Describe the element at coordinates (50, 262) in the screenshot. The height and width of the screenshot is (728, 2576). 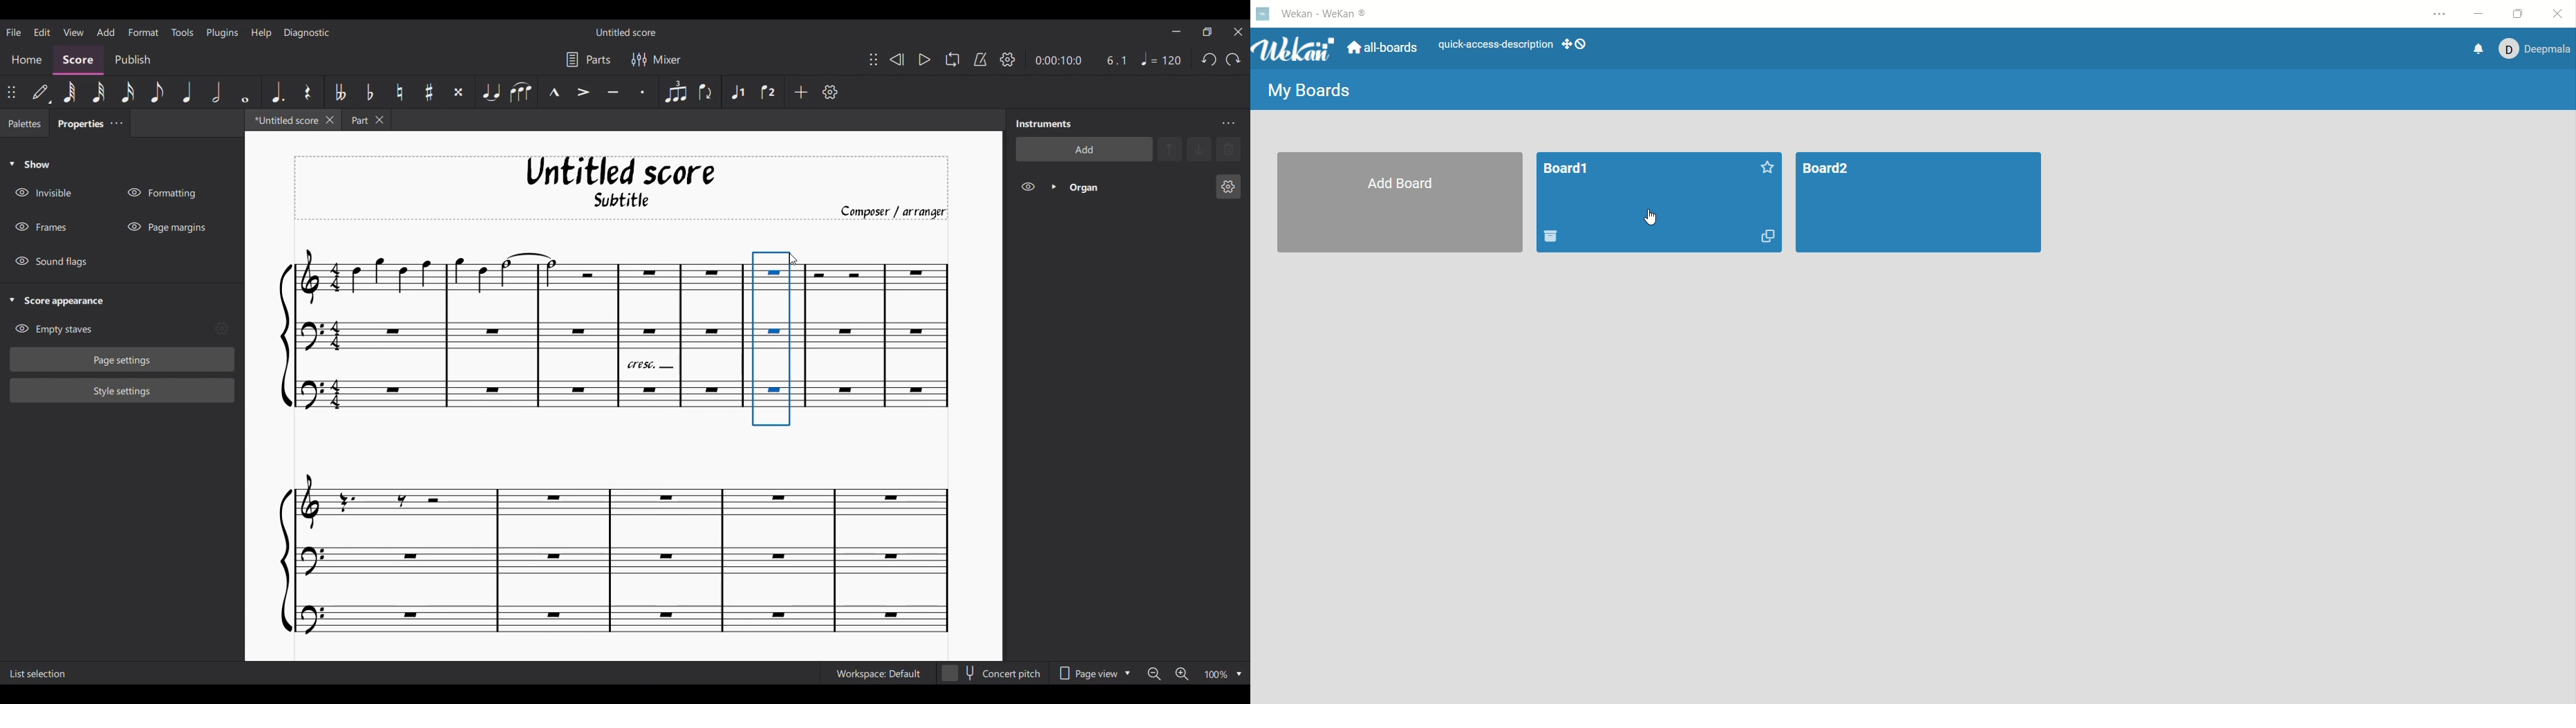
I see `Hide Sound flags` at that location.